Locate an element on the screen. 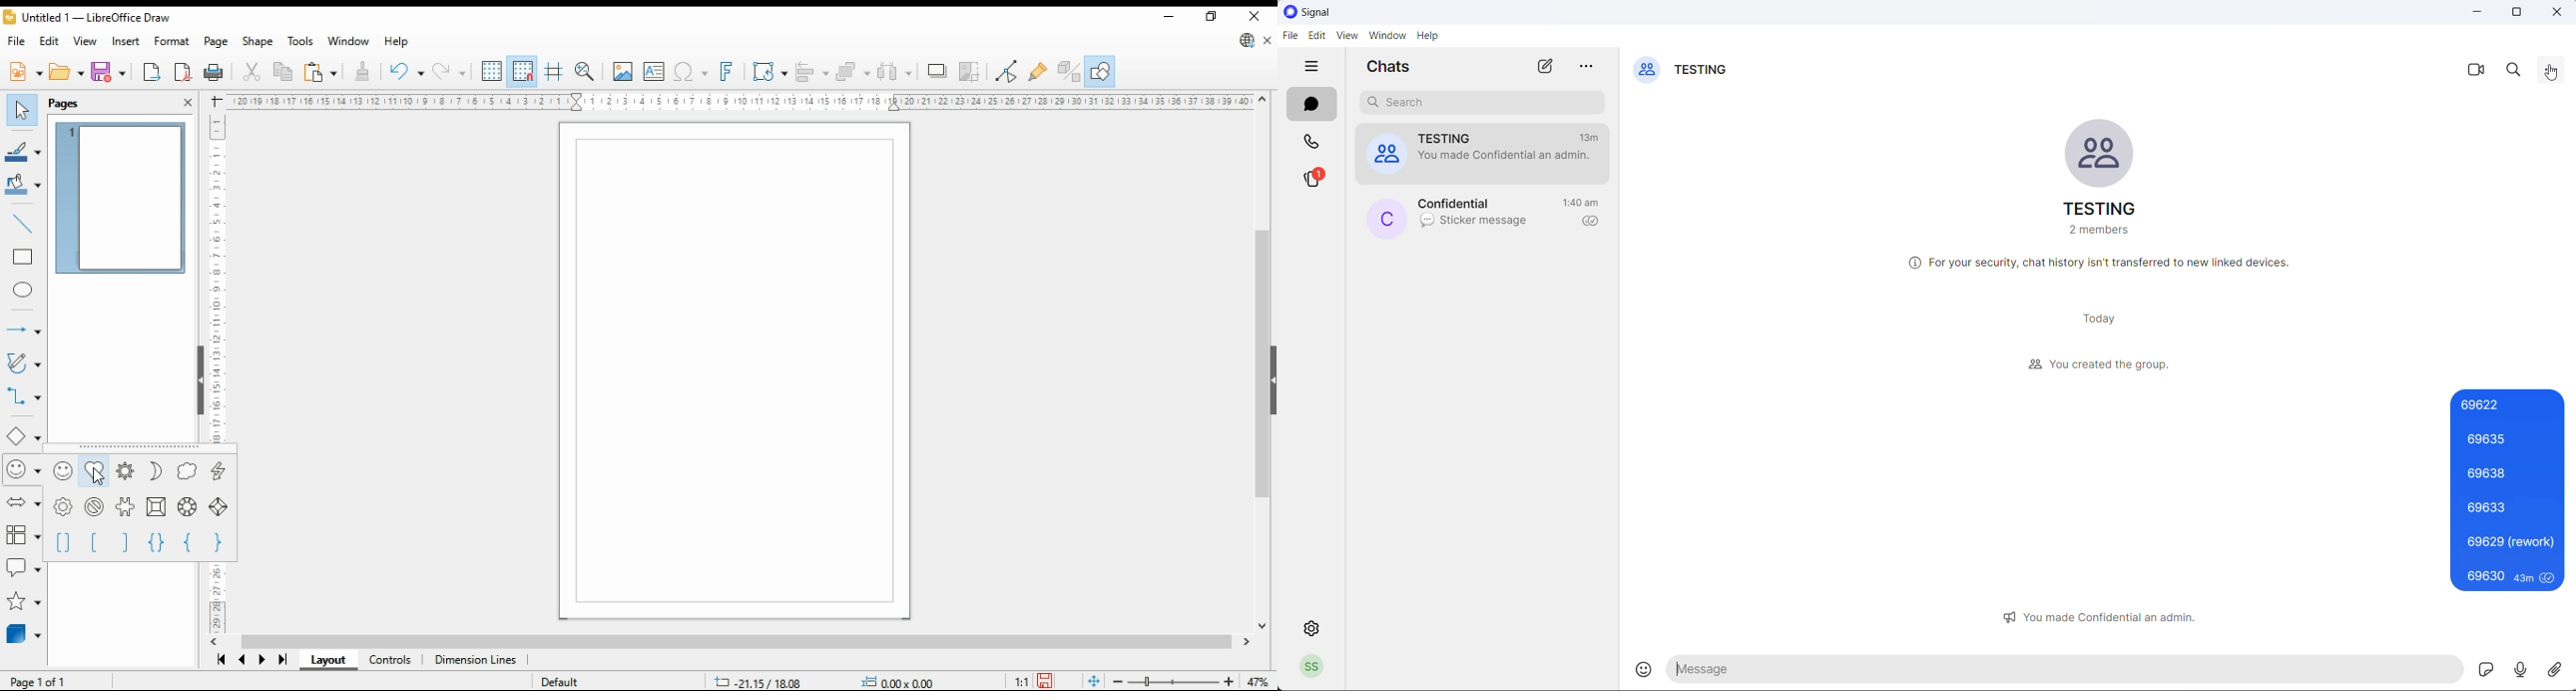 This screenshot has height=700, width=2576. insert line is located at coordinates (23, 222).